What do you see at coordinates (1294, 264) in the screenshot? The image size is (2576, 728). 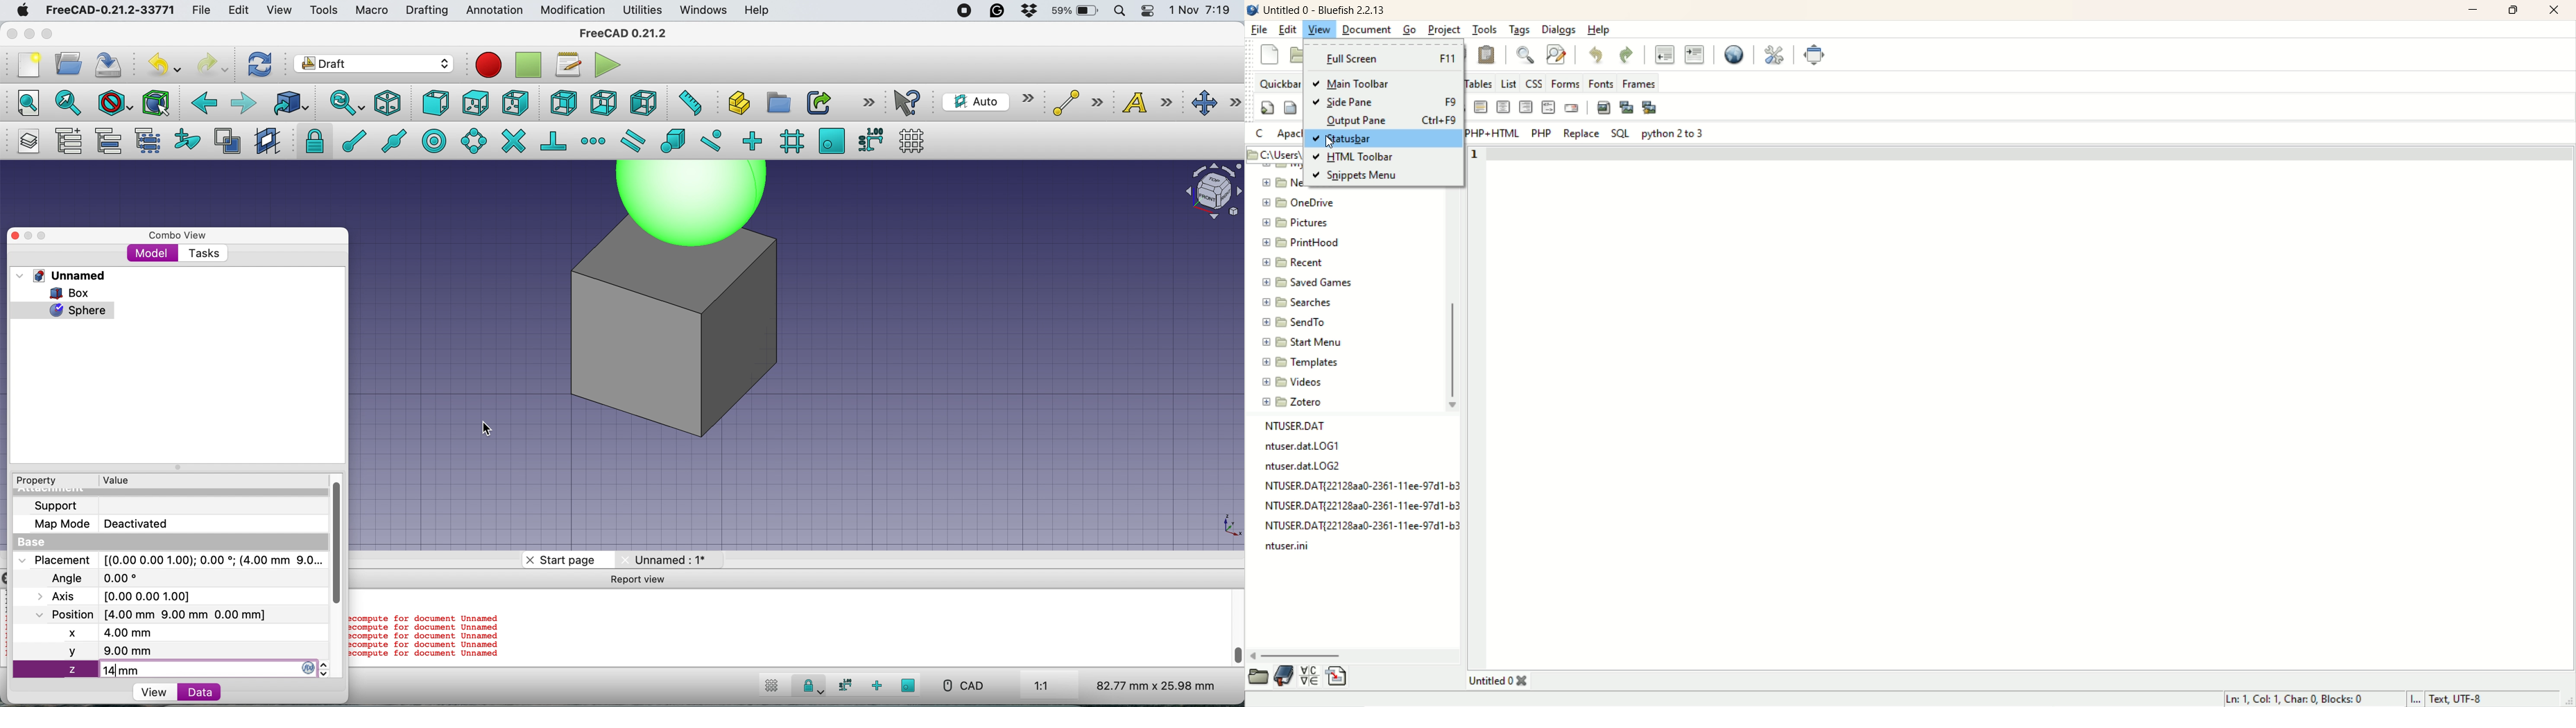 I see `recent` at bounding box center [1294, 264].